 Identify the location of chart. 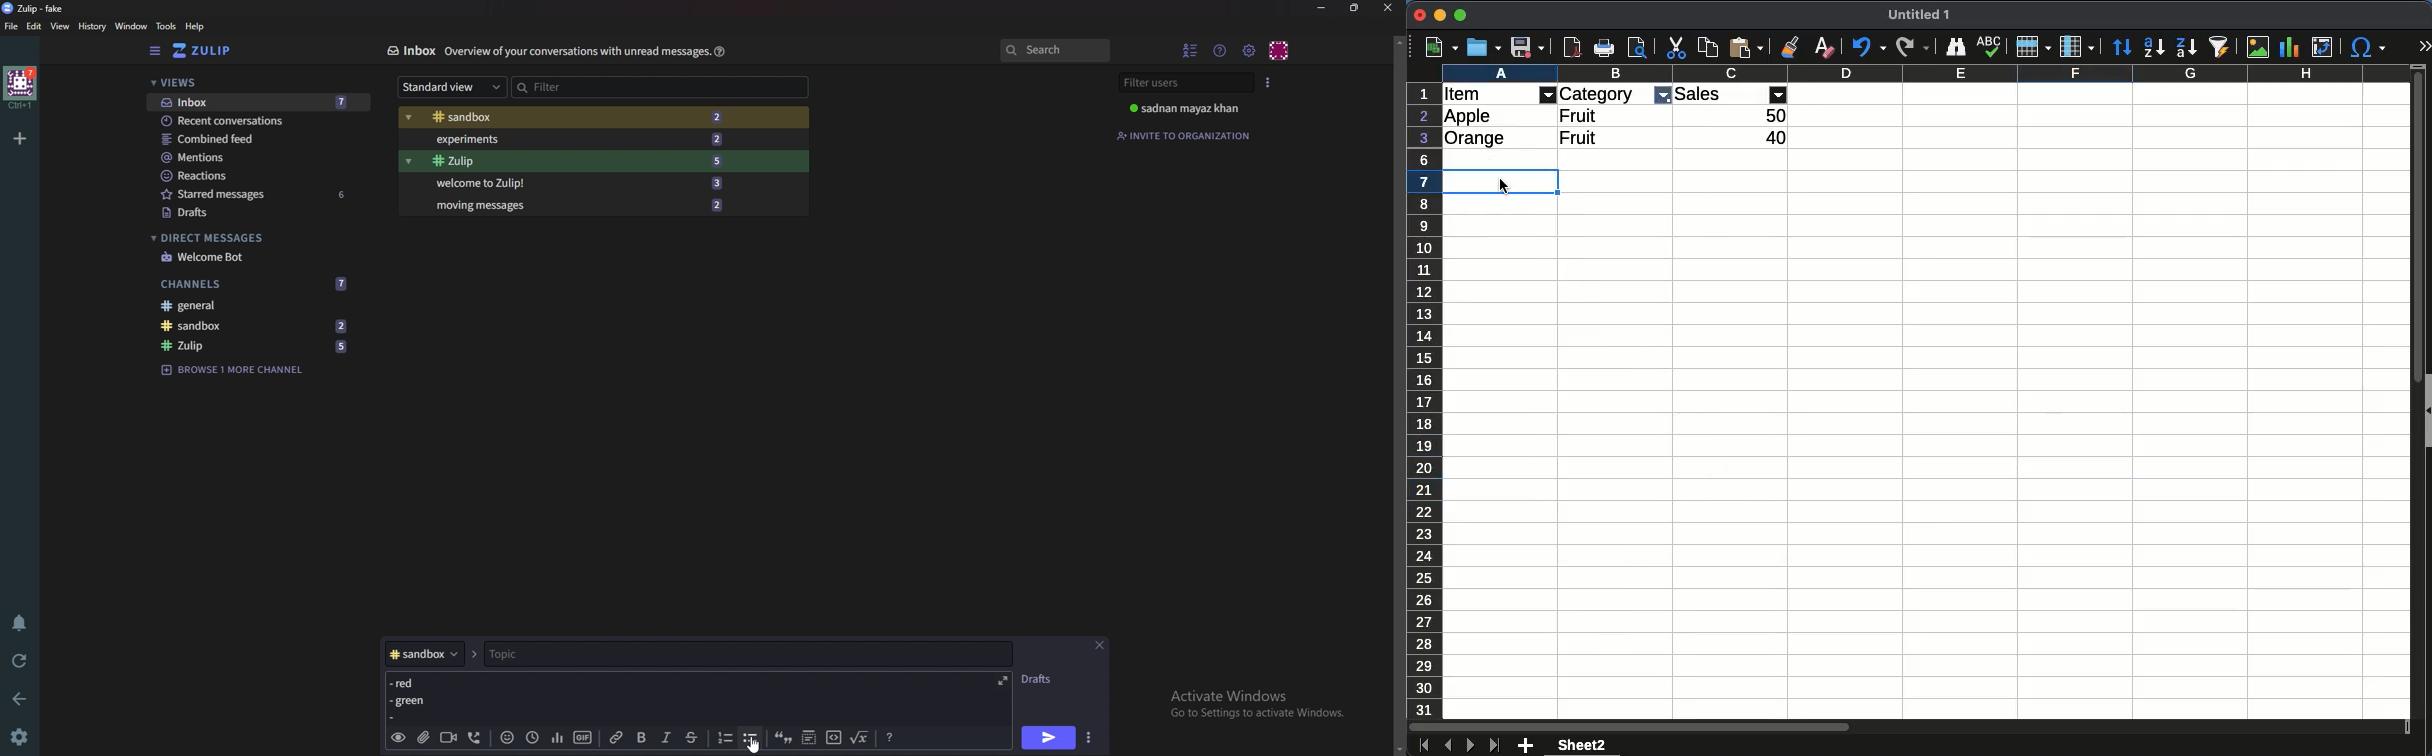
(2293, 47).